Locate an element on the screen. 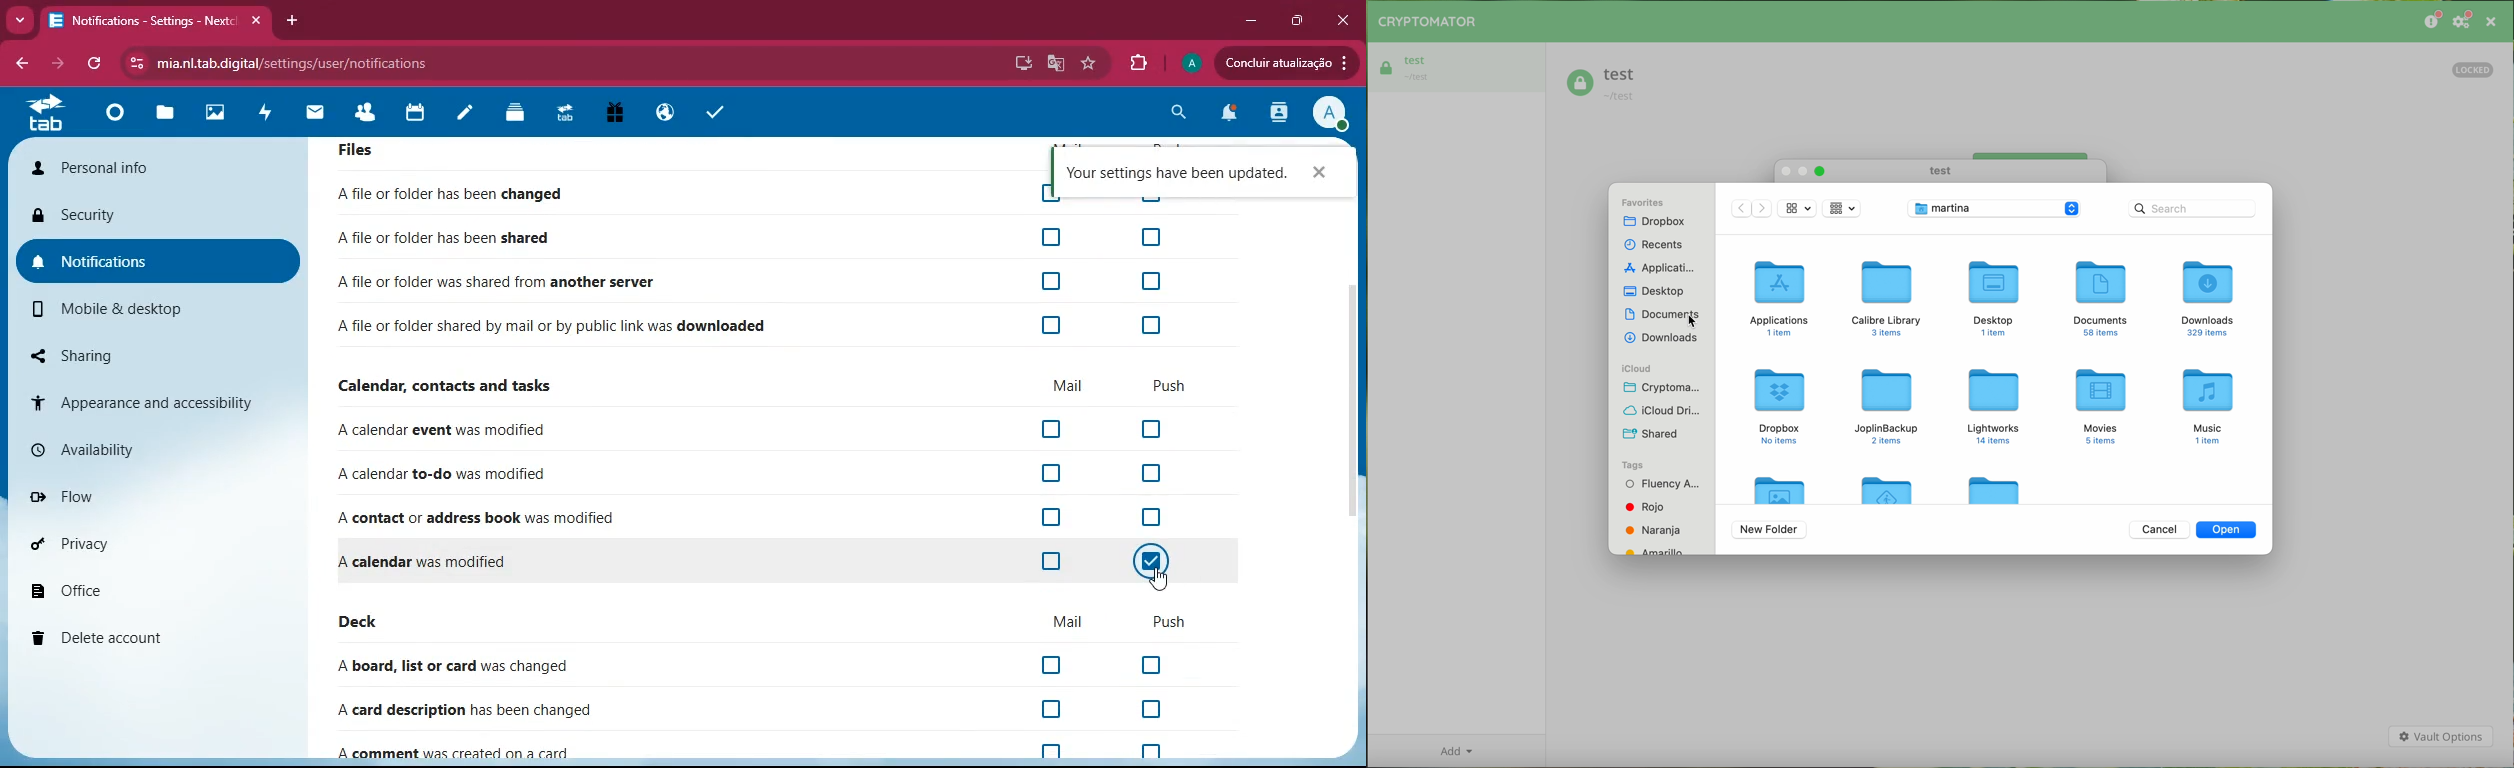  test vault is located at coordinates (1602, 85).